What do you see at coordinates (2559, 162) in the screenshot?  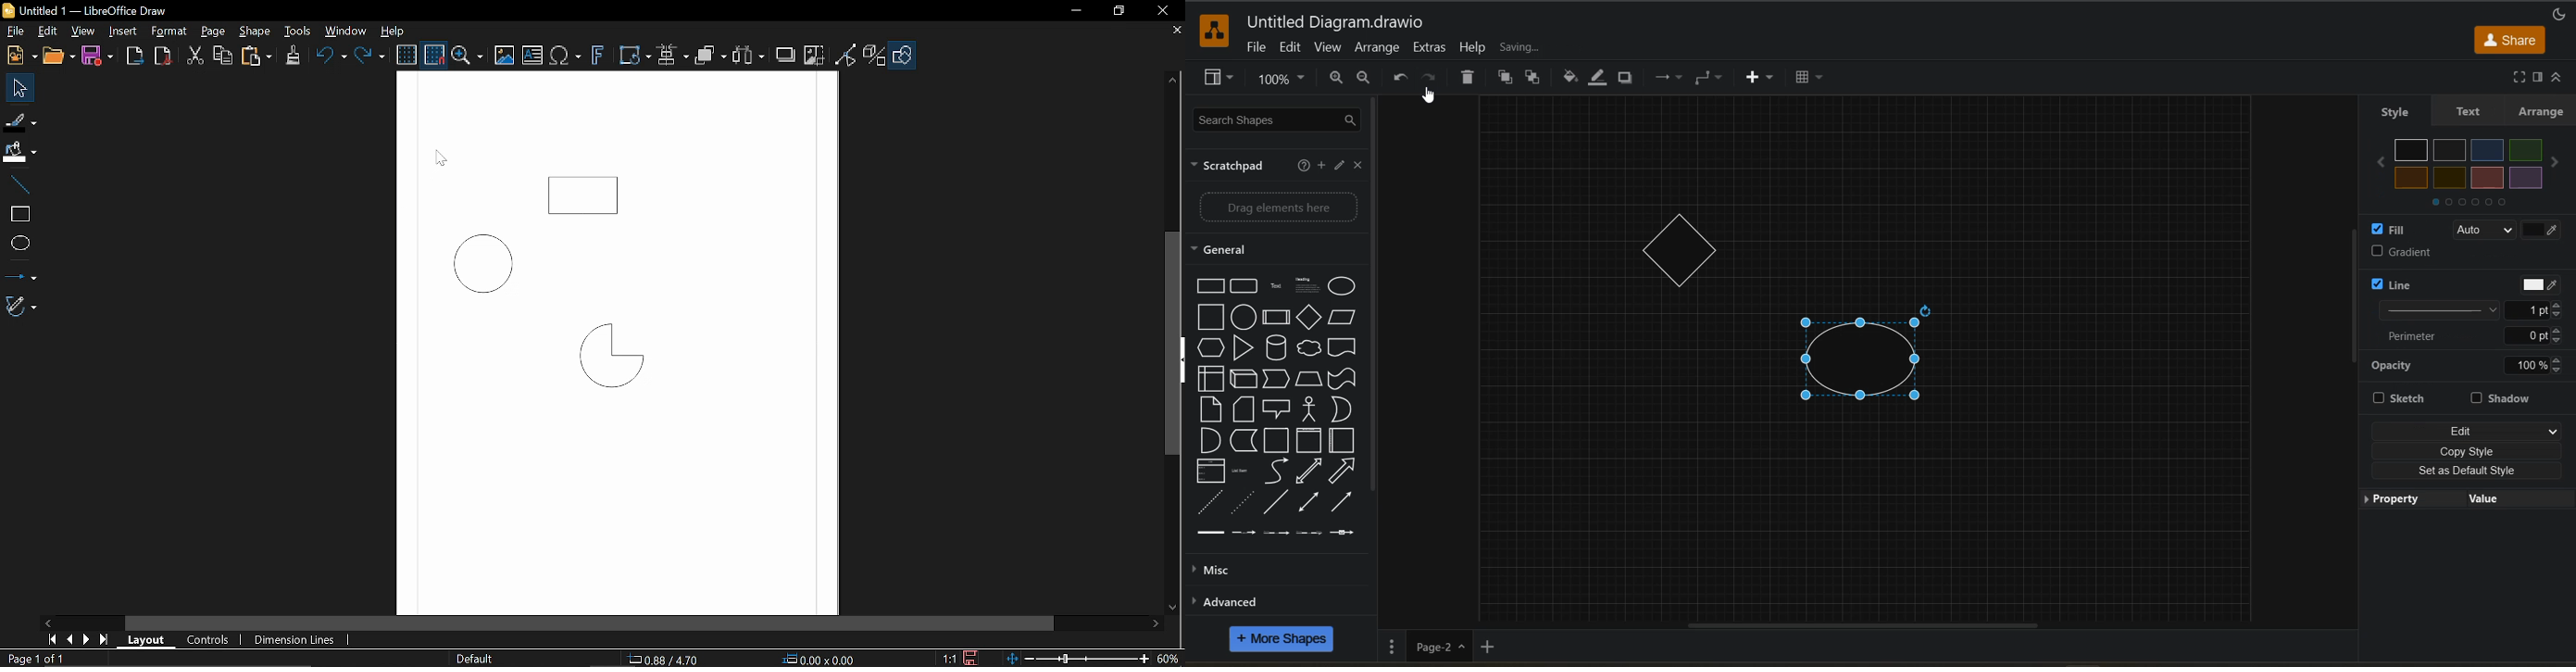 I see `next` at bounding box center [2559, 162].